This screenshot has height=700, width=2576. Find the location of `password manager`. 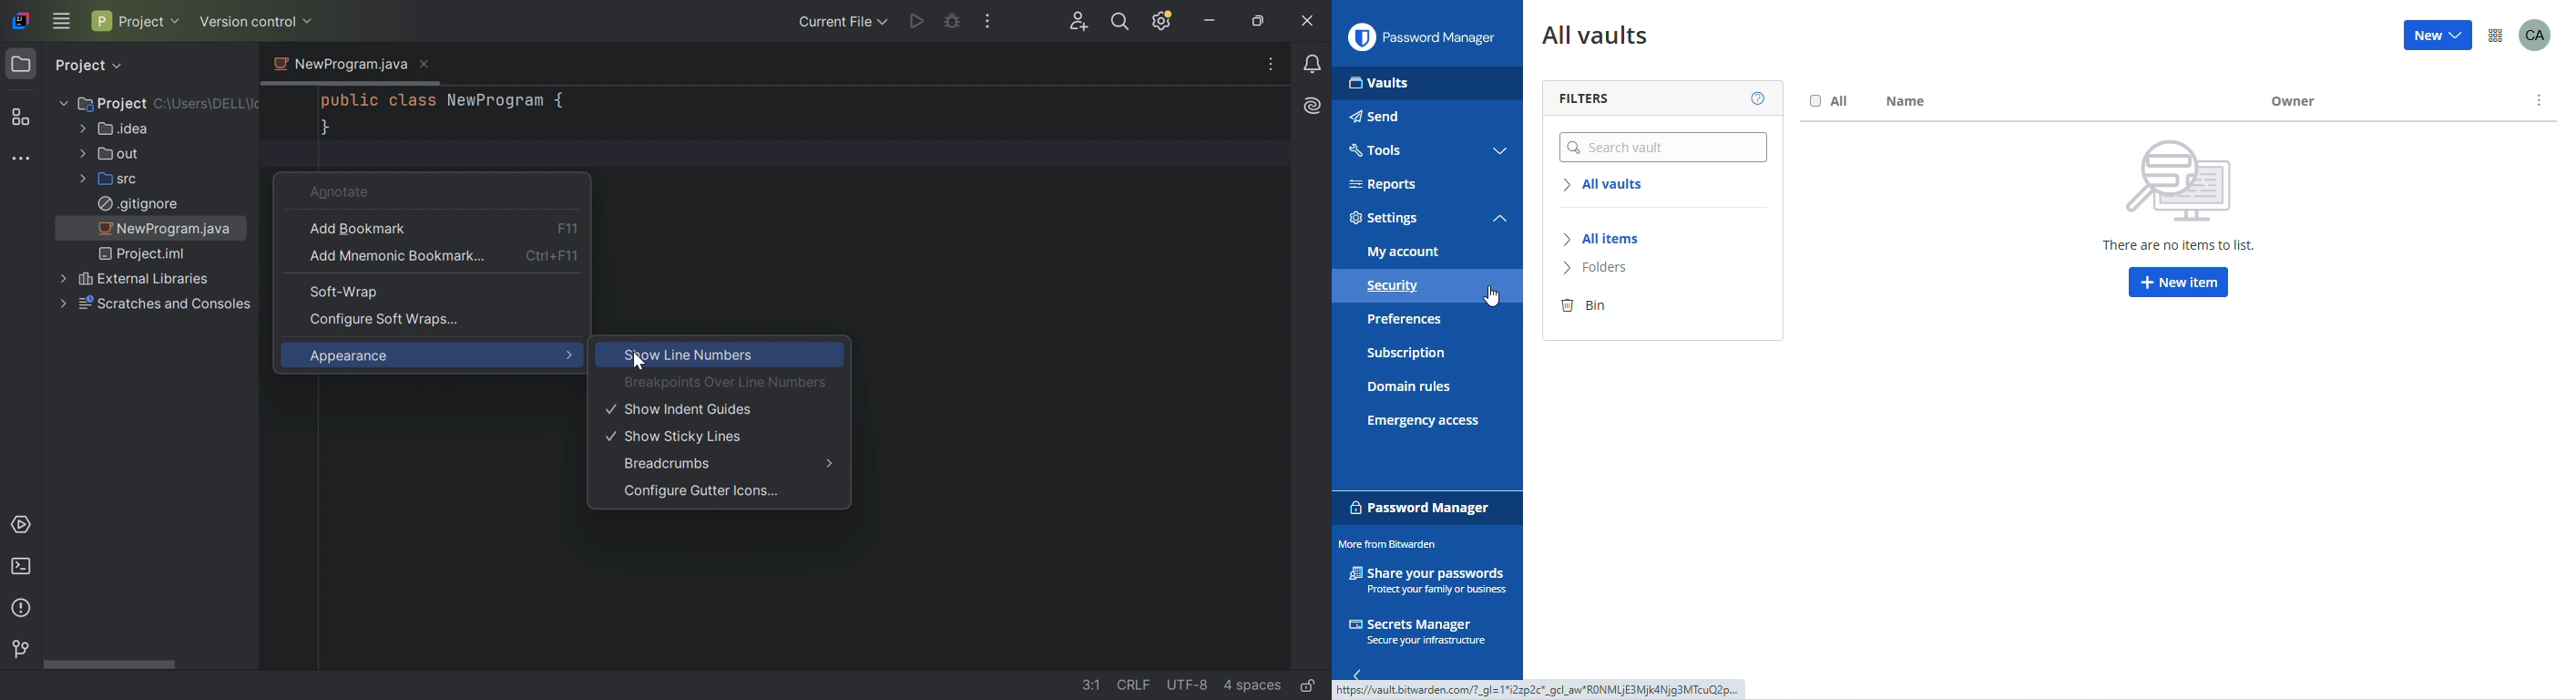

password manager is located at coordinates (1420, 507).